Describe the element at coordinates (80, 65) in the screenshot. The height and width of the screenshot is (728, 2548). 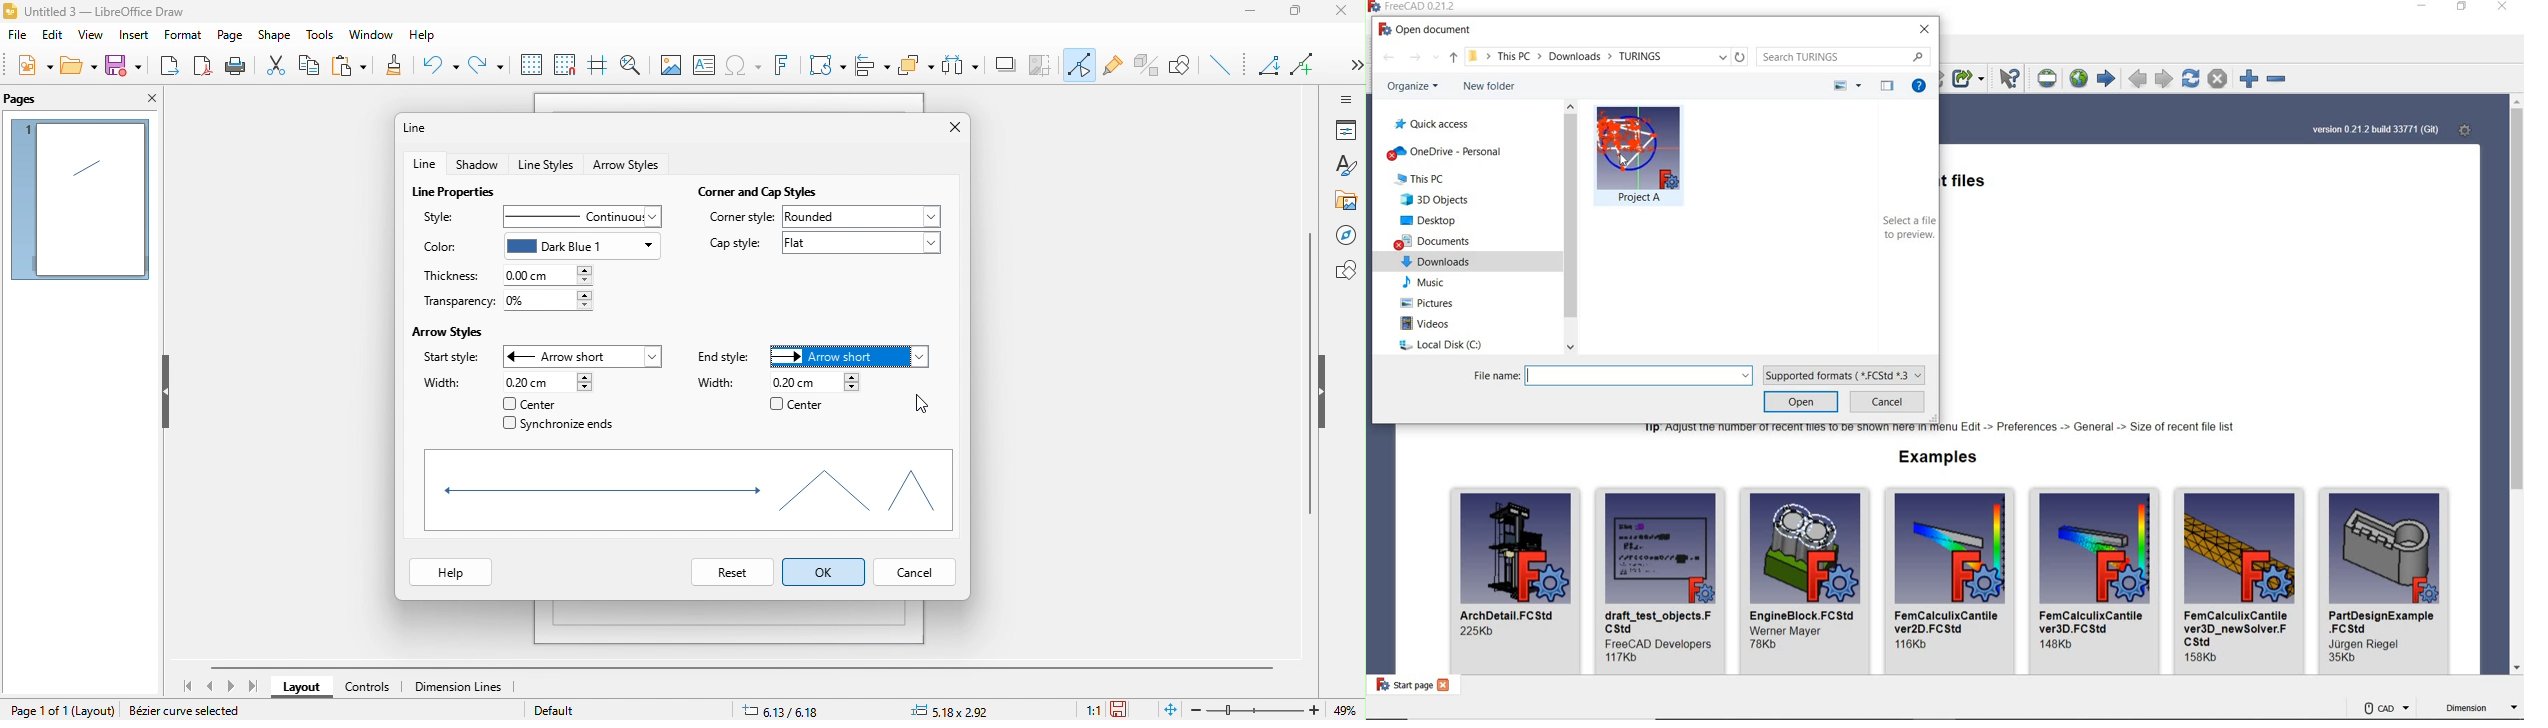
I see `open` at that location.